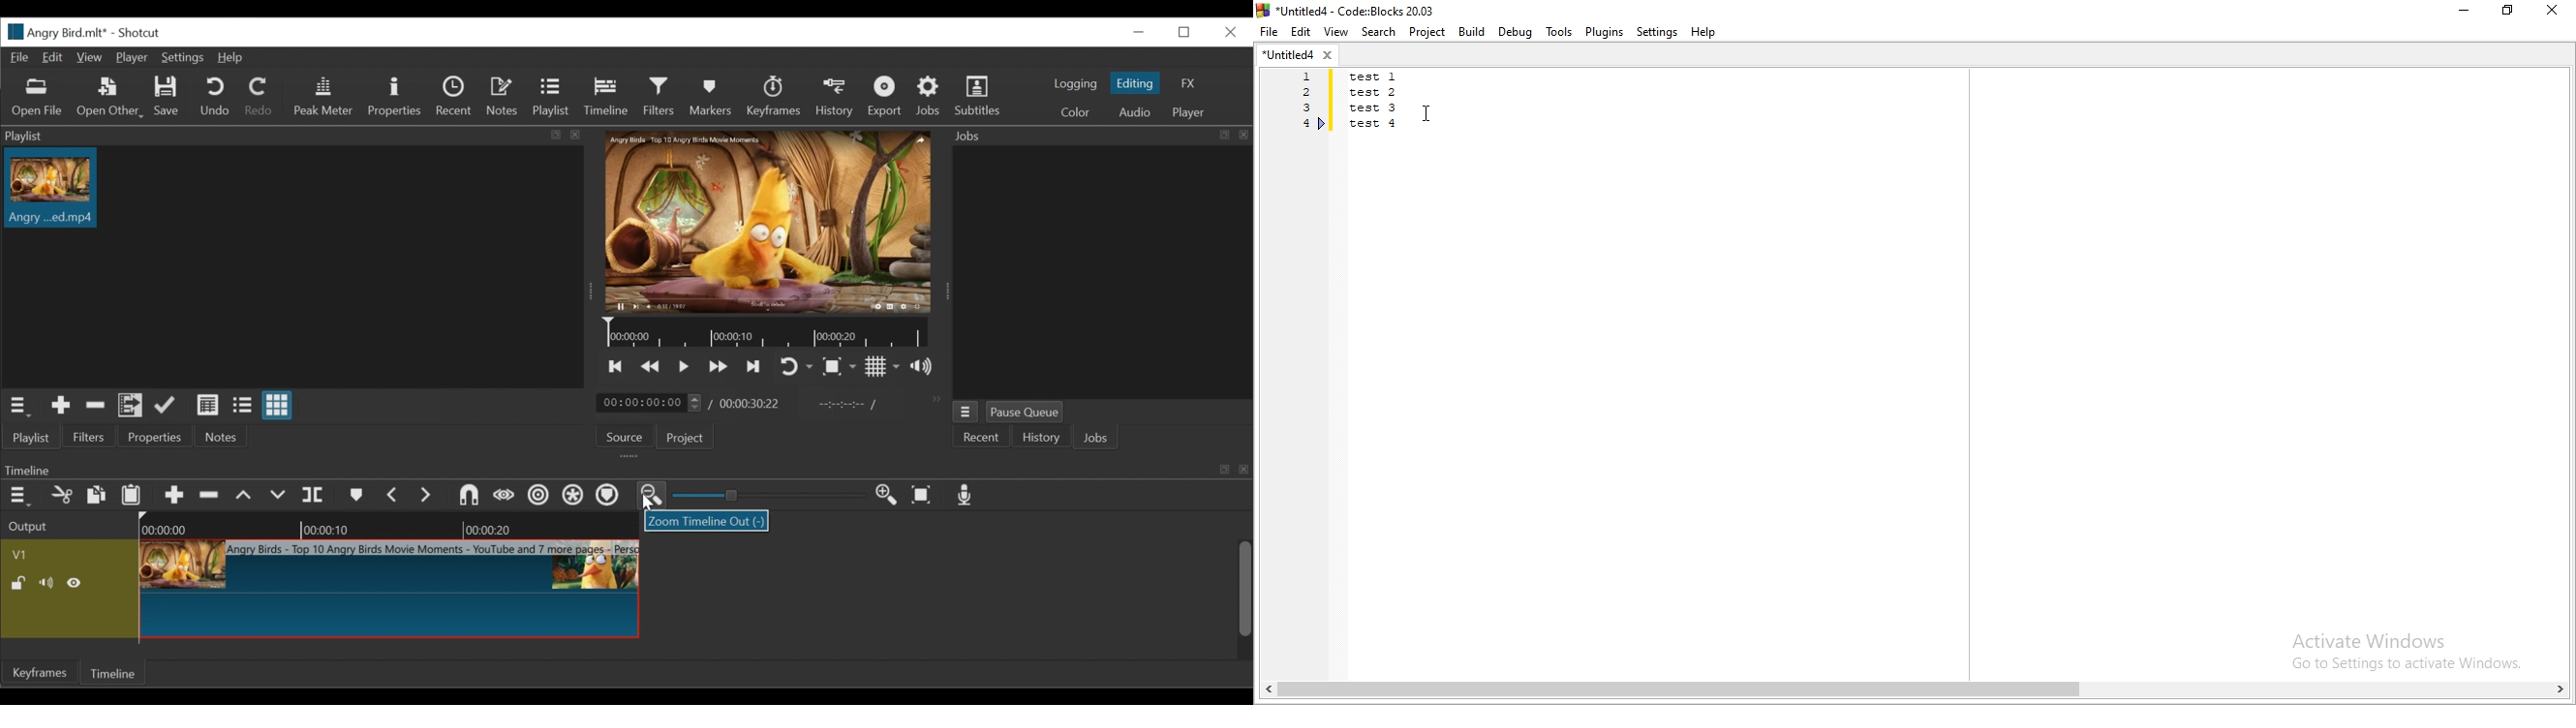 This screenshot has height=728, width=2576. Describe the element at coordinates (1026, 412) in the screenshot. I see `Pause Queue` at that location.